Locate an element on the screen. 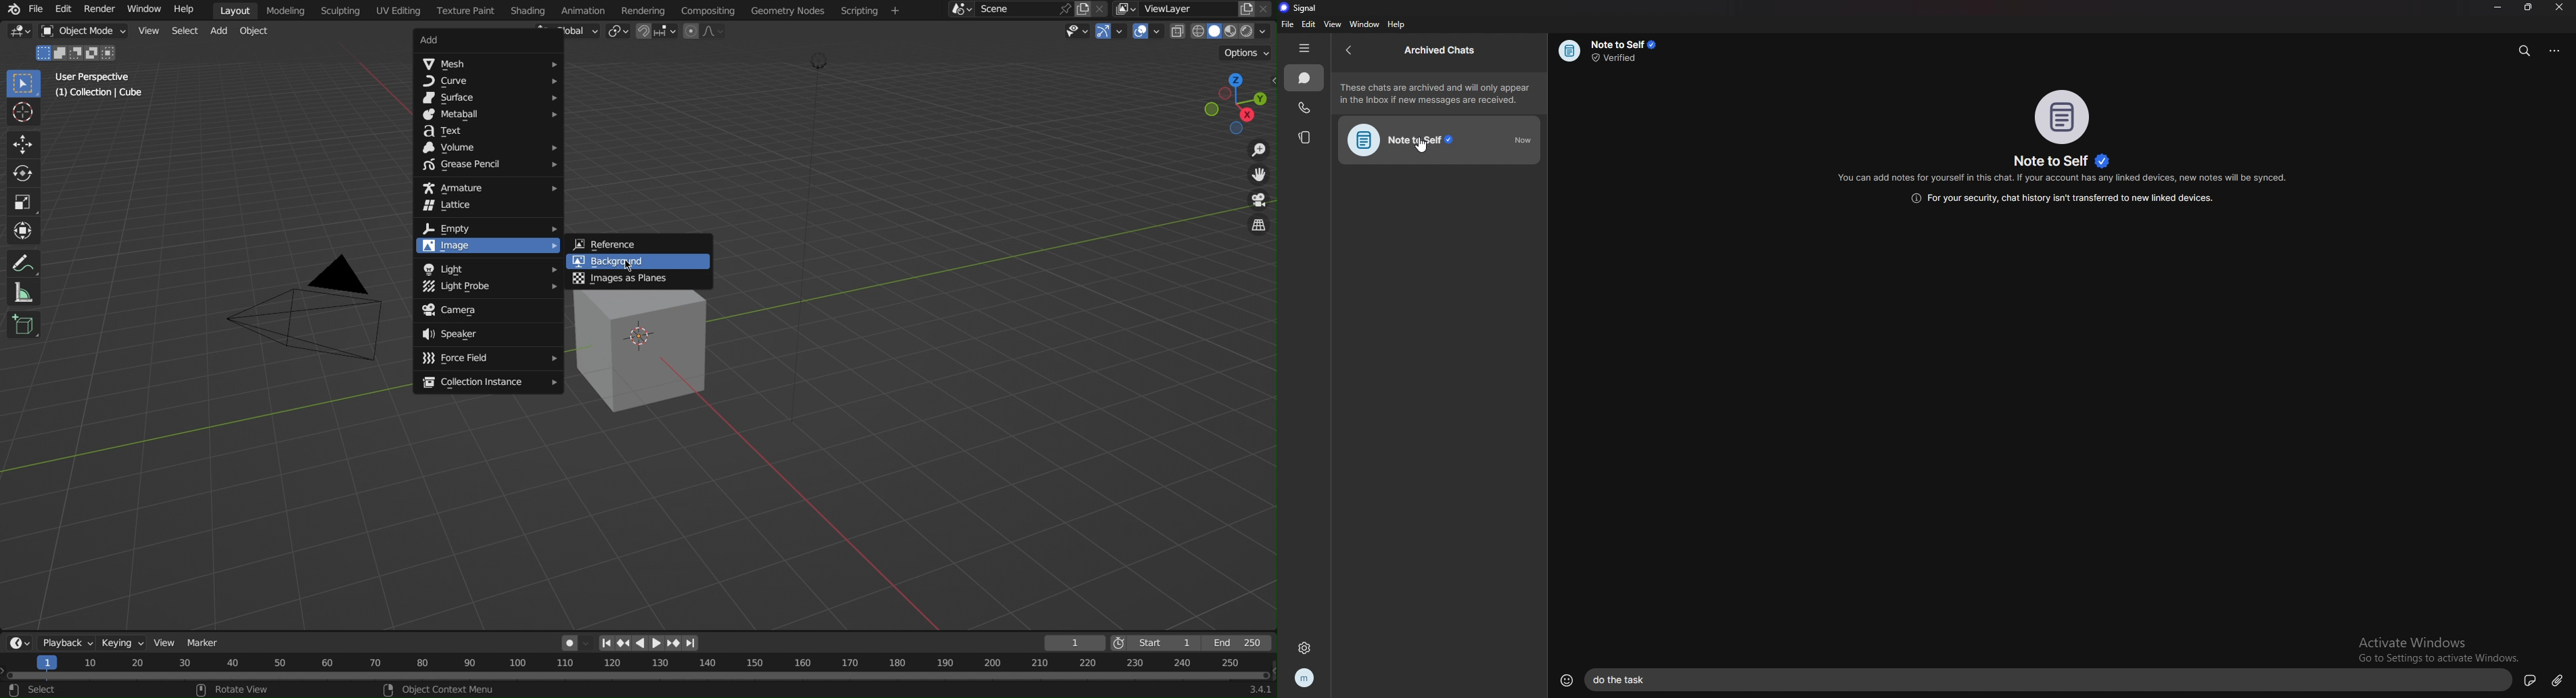 The width and height of the screenshot is (2576, 700). options is located at coordinates (2556, 51).